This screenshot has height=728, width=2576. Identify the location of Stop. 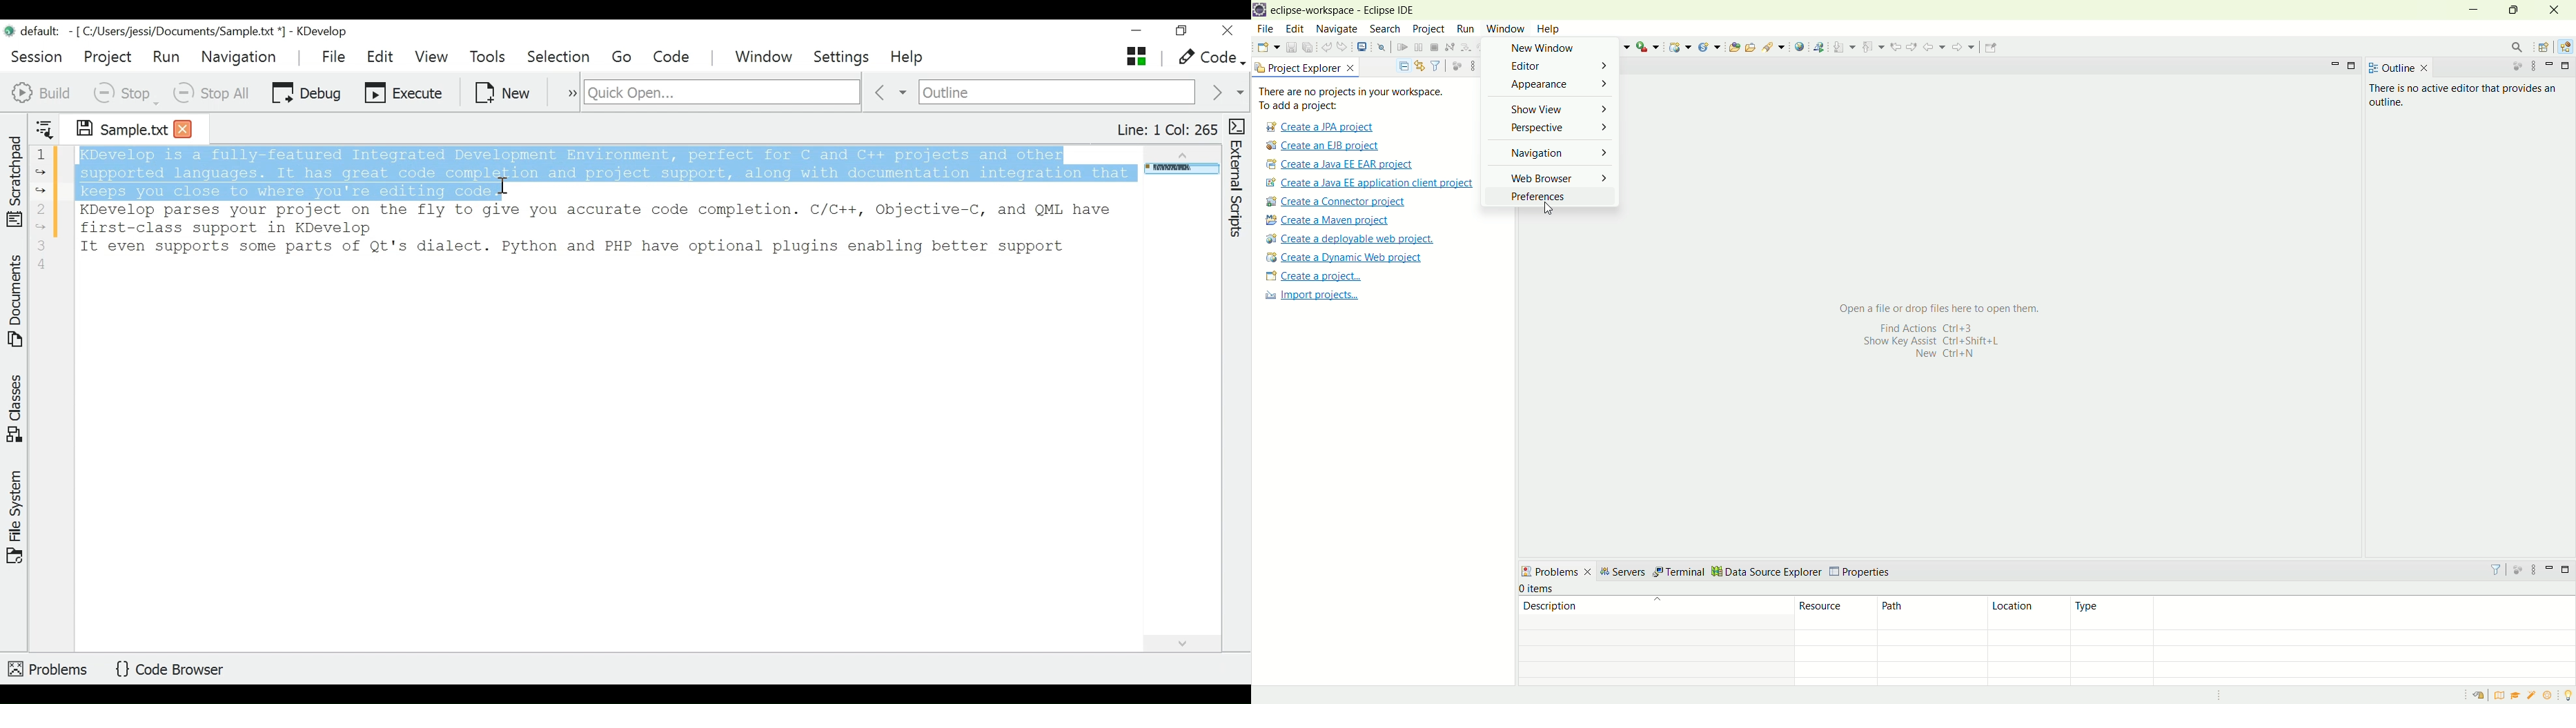
(124, 93).